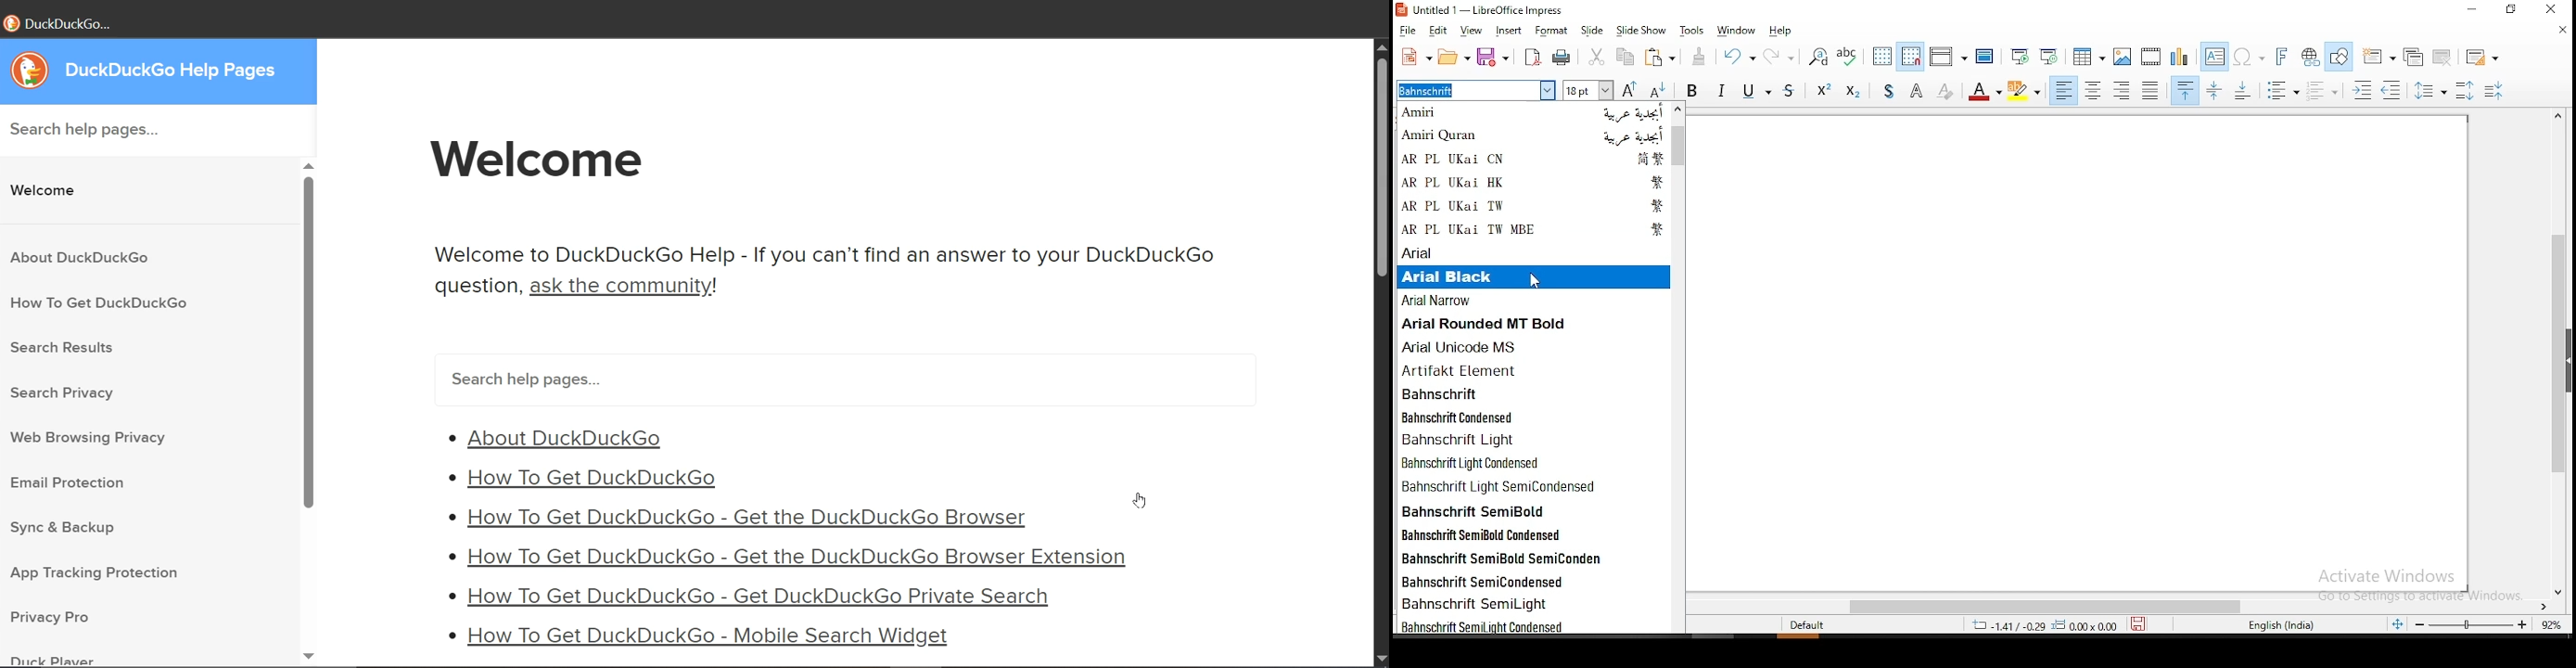  Describe the element at coordinates (2311, 57) in the screenshot. I see `insert hyperlink` at that location.